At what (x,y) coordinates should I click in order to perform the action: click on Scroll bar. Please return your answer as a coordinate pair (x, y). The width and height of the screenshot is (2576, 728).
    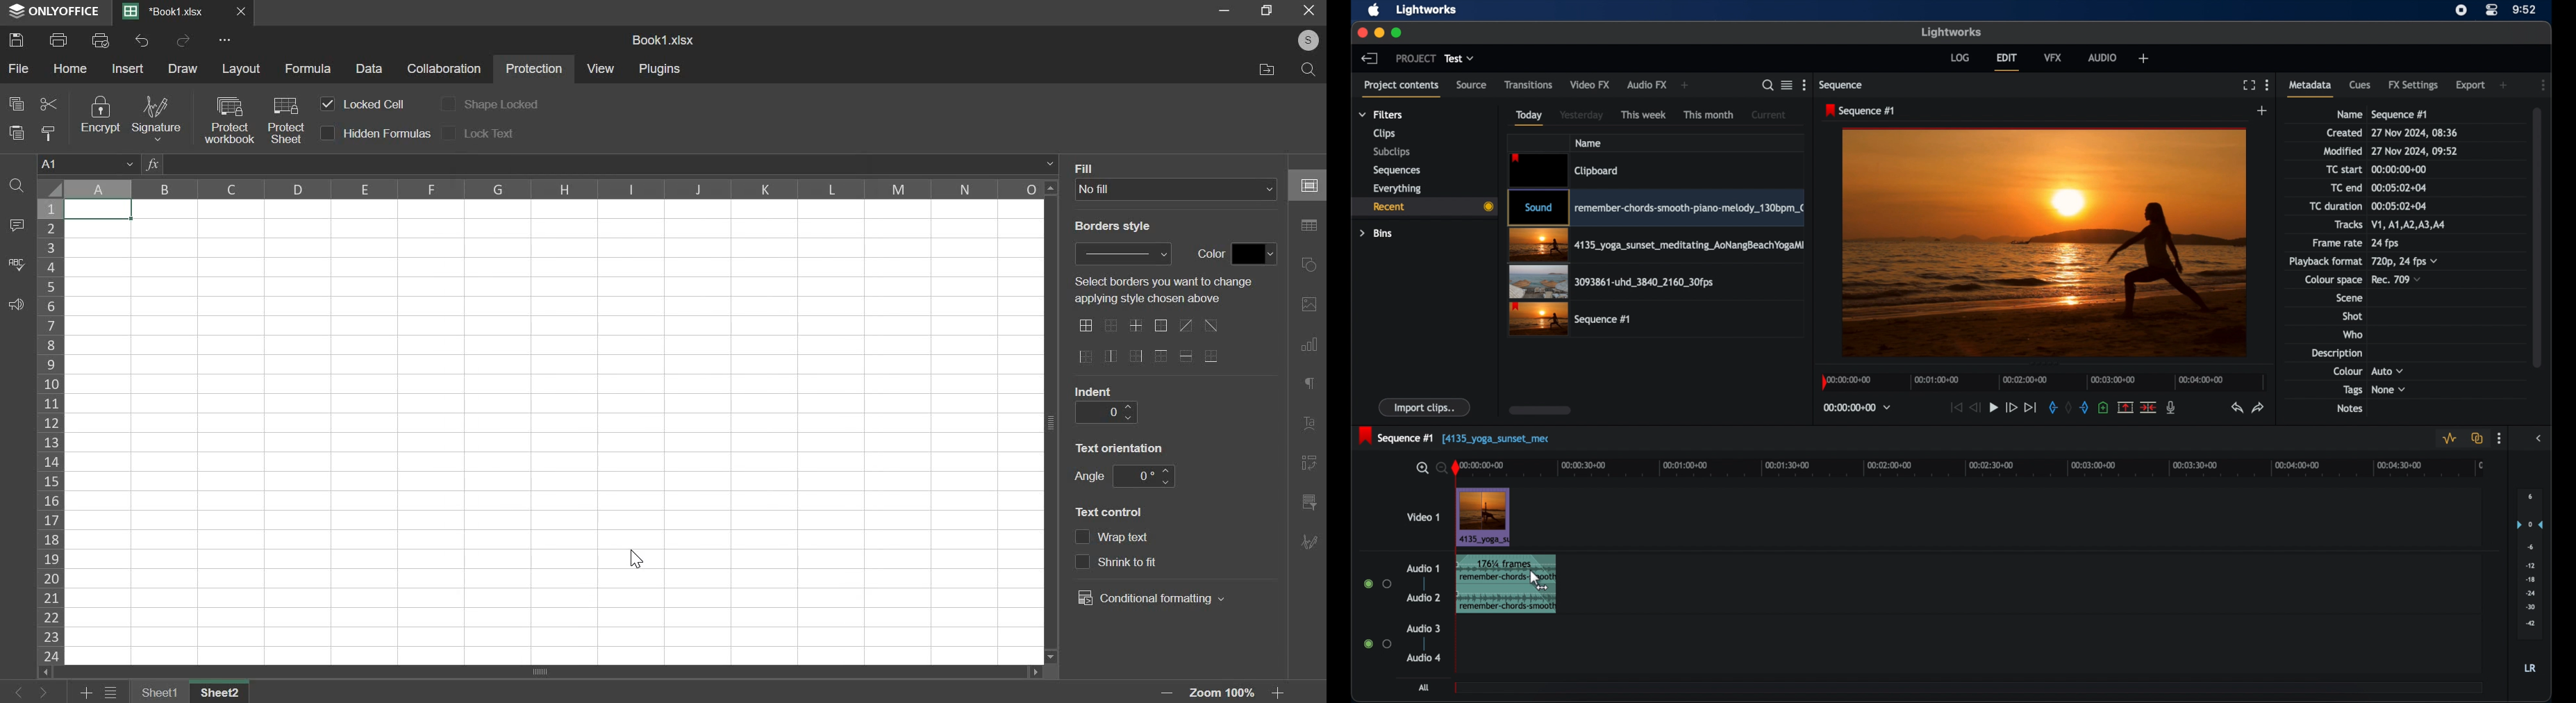
    Looking at the image, I should click on (1052, 422).